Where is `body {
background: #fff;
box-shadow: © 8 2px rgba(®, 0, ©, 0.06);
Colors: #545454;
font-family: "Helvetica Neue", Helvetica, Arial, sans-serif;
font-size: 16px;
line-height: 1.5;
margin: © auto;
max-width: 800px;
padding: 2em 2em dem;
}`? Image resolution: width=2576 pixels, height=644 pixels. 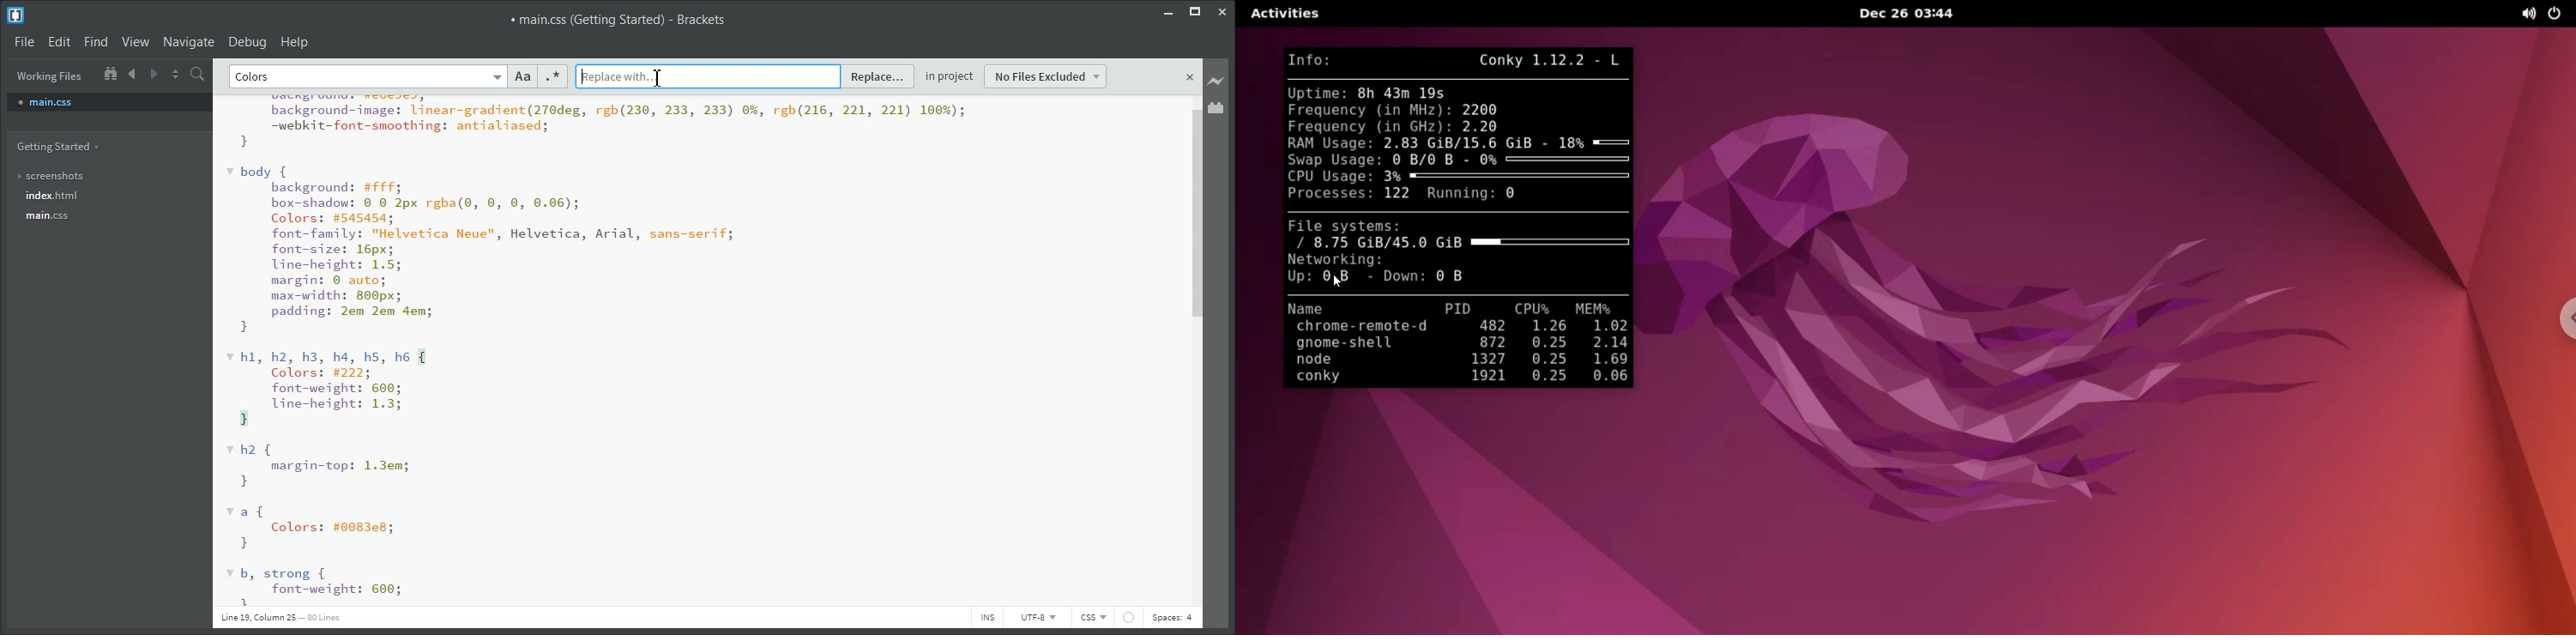 body {
background: #fff;
box-shadow: © 8 2px rgba(®, 0, ©, 0.06);
Colors: #545454;
font-family: "Helvetica Neue", Helvetica, Arial, sans-serif;
font-size: 16px;
line-height: 1.5;
margin: © auto;
max-width: 800px;
padding: 2em 2em dem;
} is located at coordinates (481, 250).